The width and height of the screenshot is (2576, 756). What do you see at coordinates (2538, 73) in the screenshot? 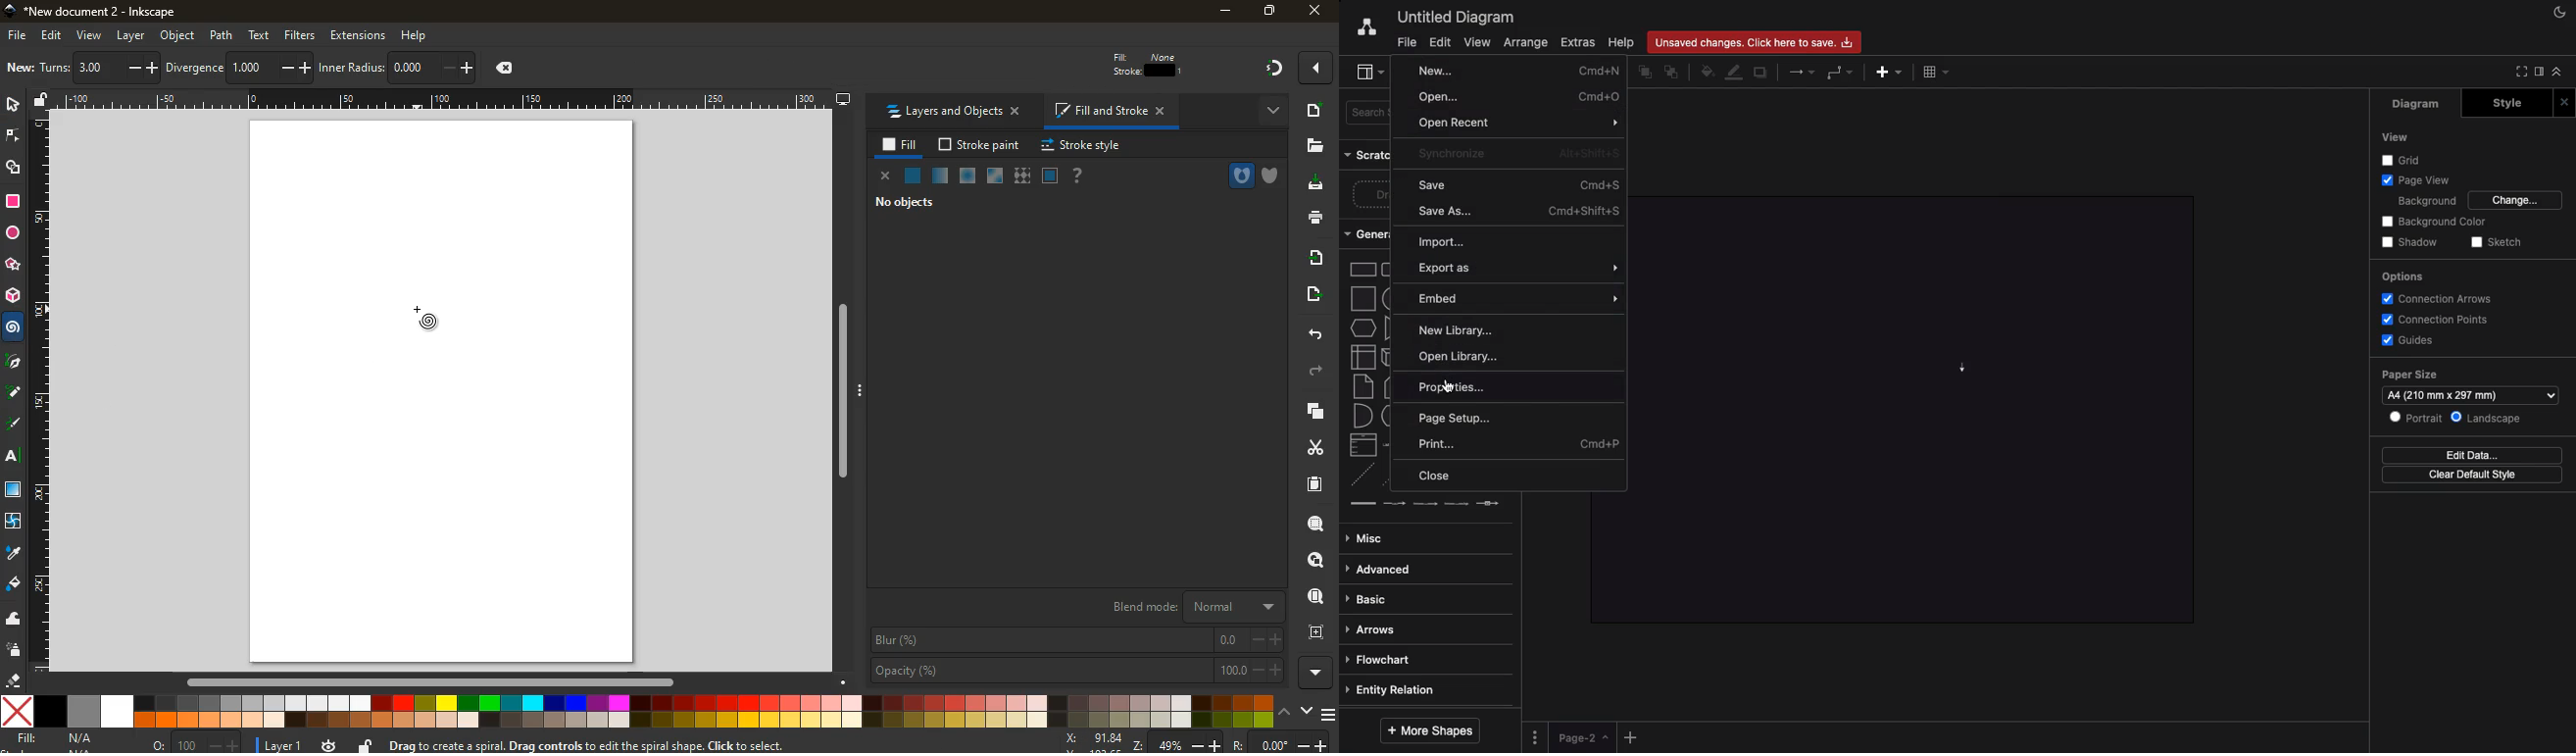
I see `Sidebar` at bounding box center [2538, 73].